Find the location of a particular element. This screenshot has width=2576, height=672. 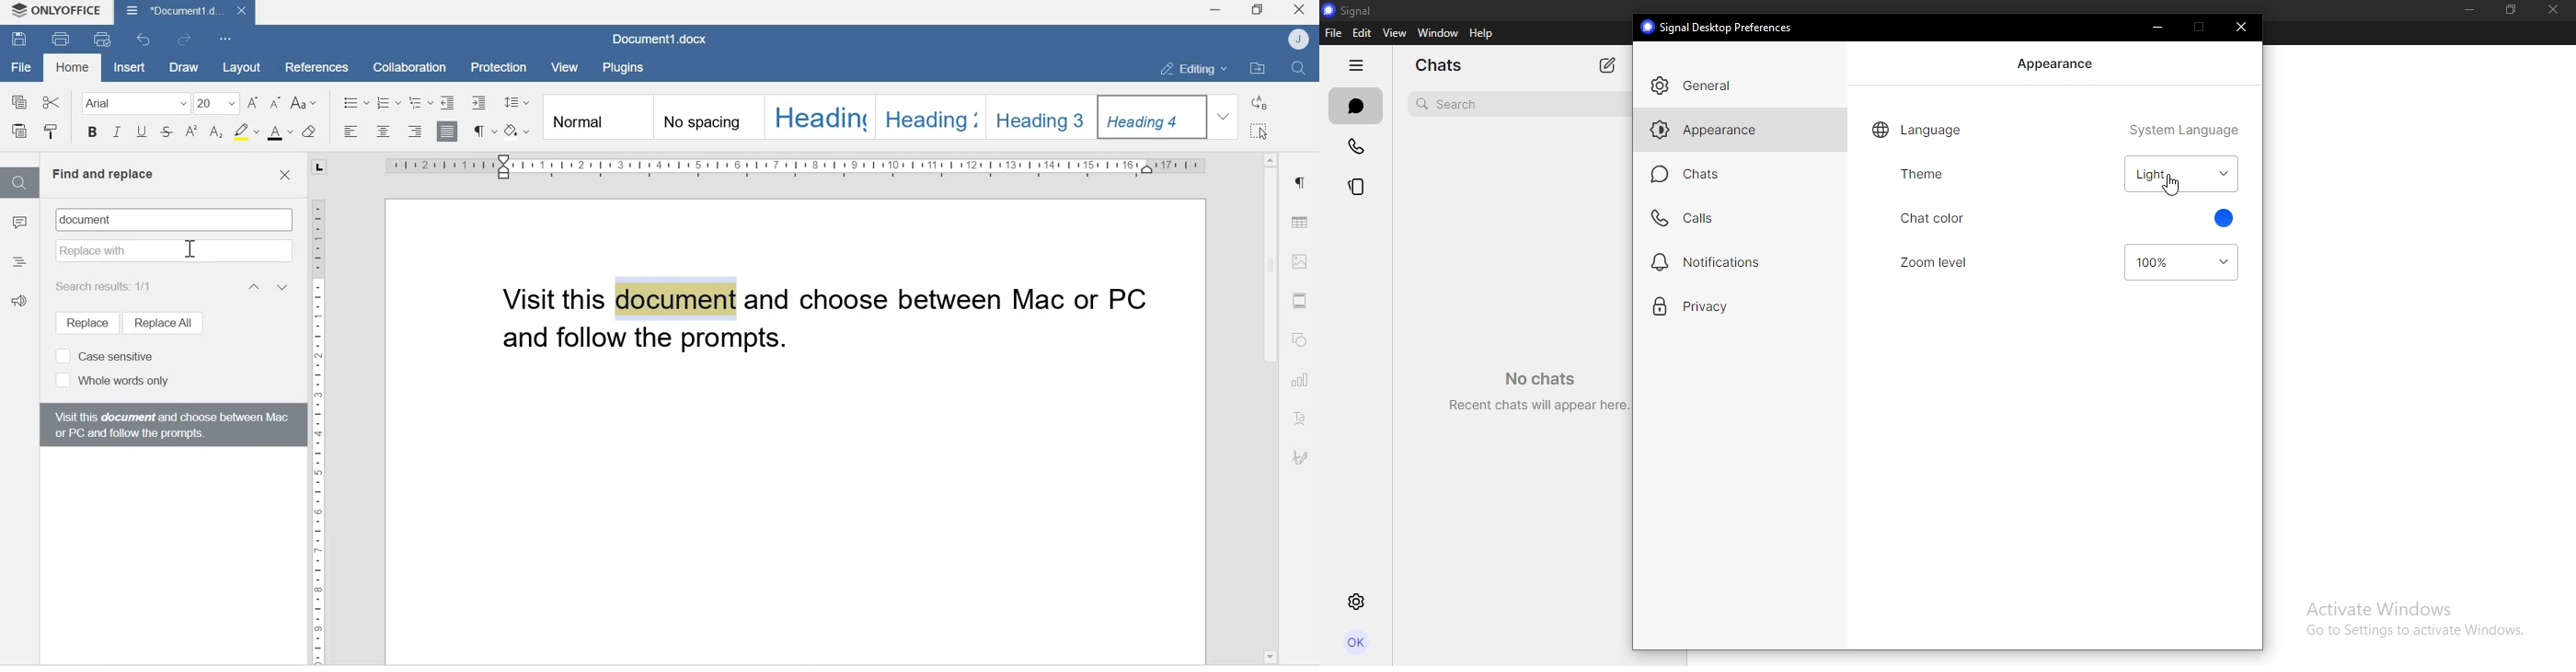

Non printing characters is located at coordinates (484, 131).